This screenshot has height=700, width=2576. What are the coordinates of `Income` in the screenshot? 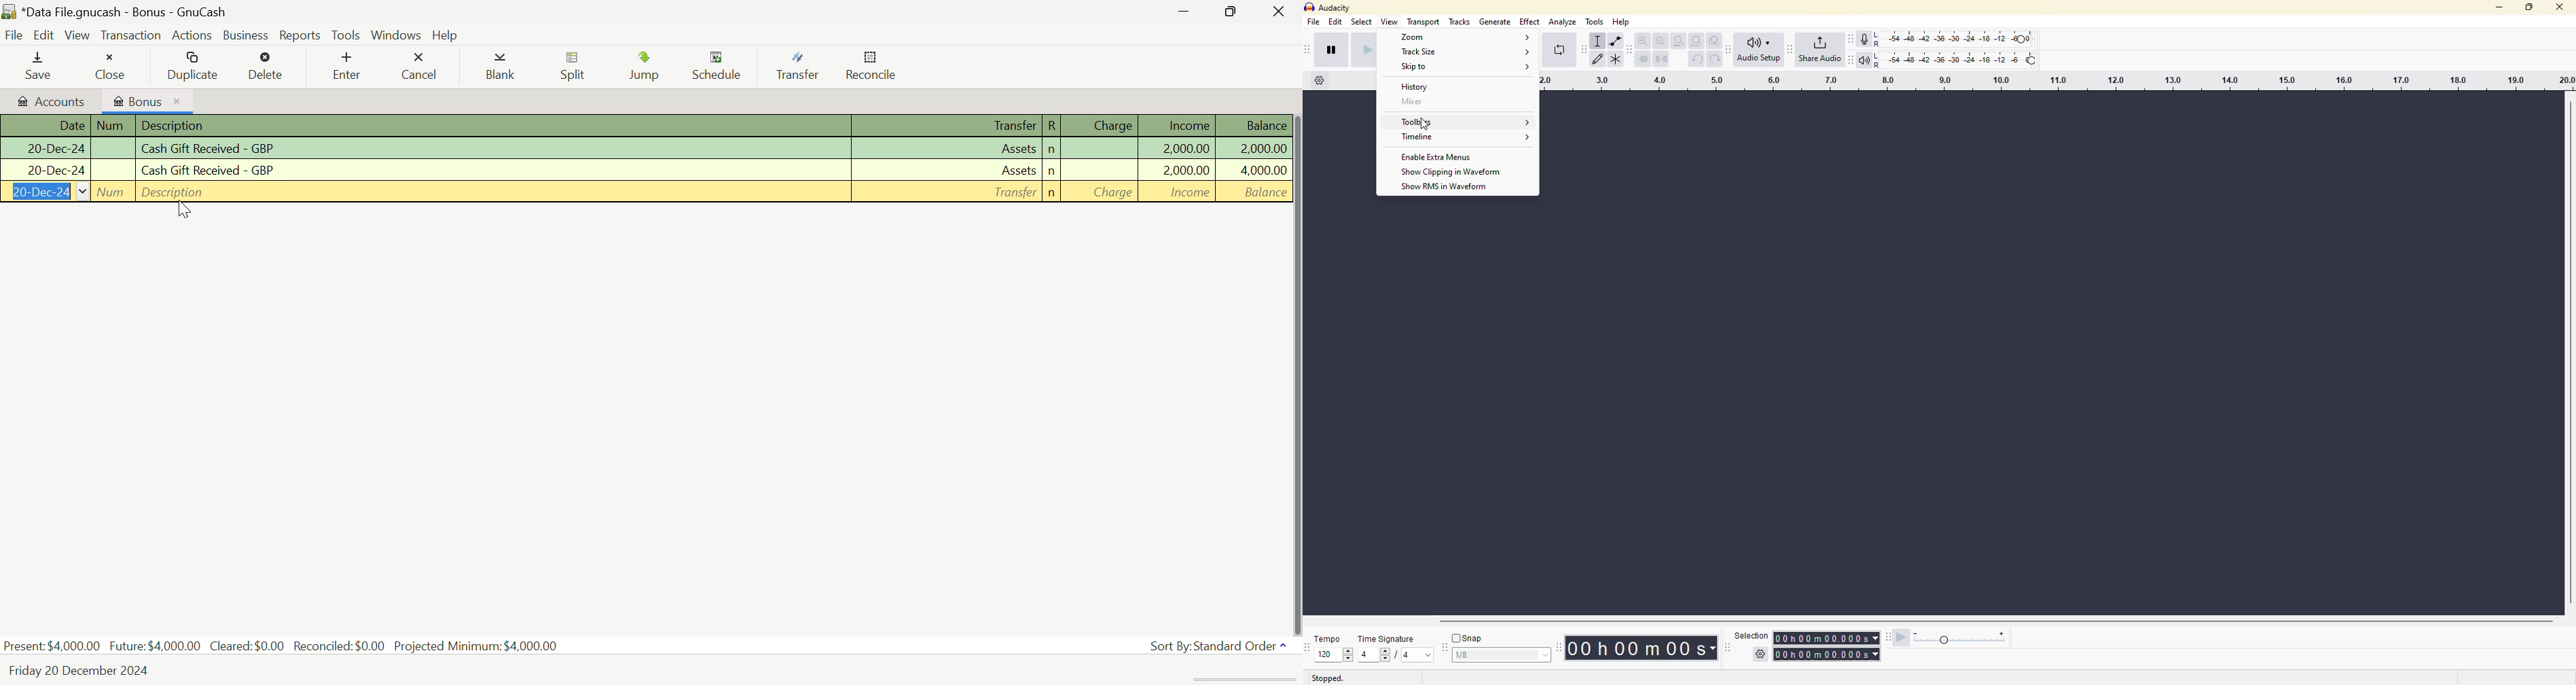 It's located at (1179, 171).